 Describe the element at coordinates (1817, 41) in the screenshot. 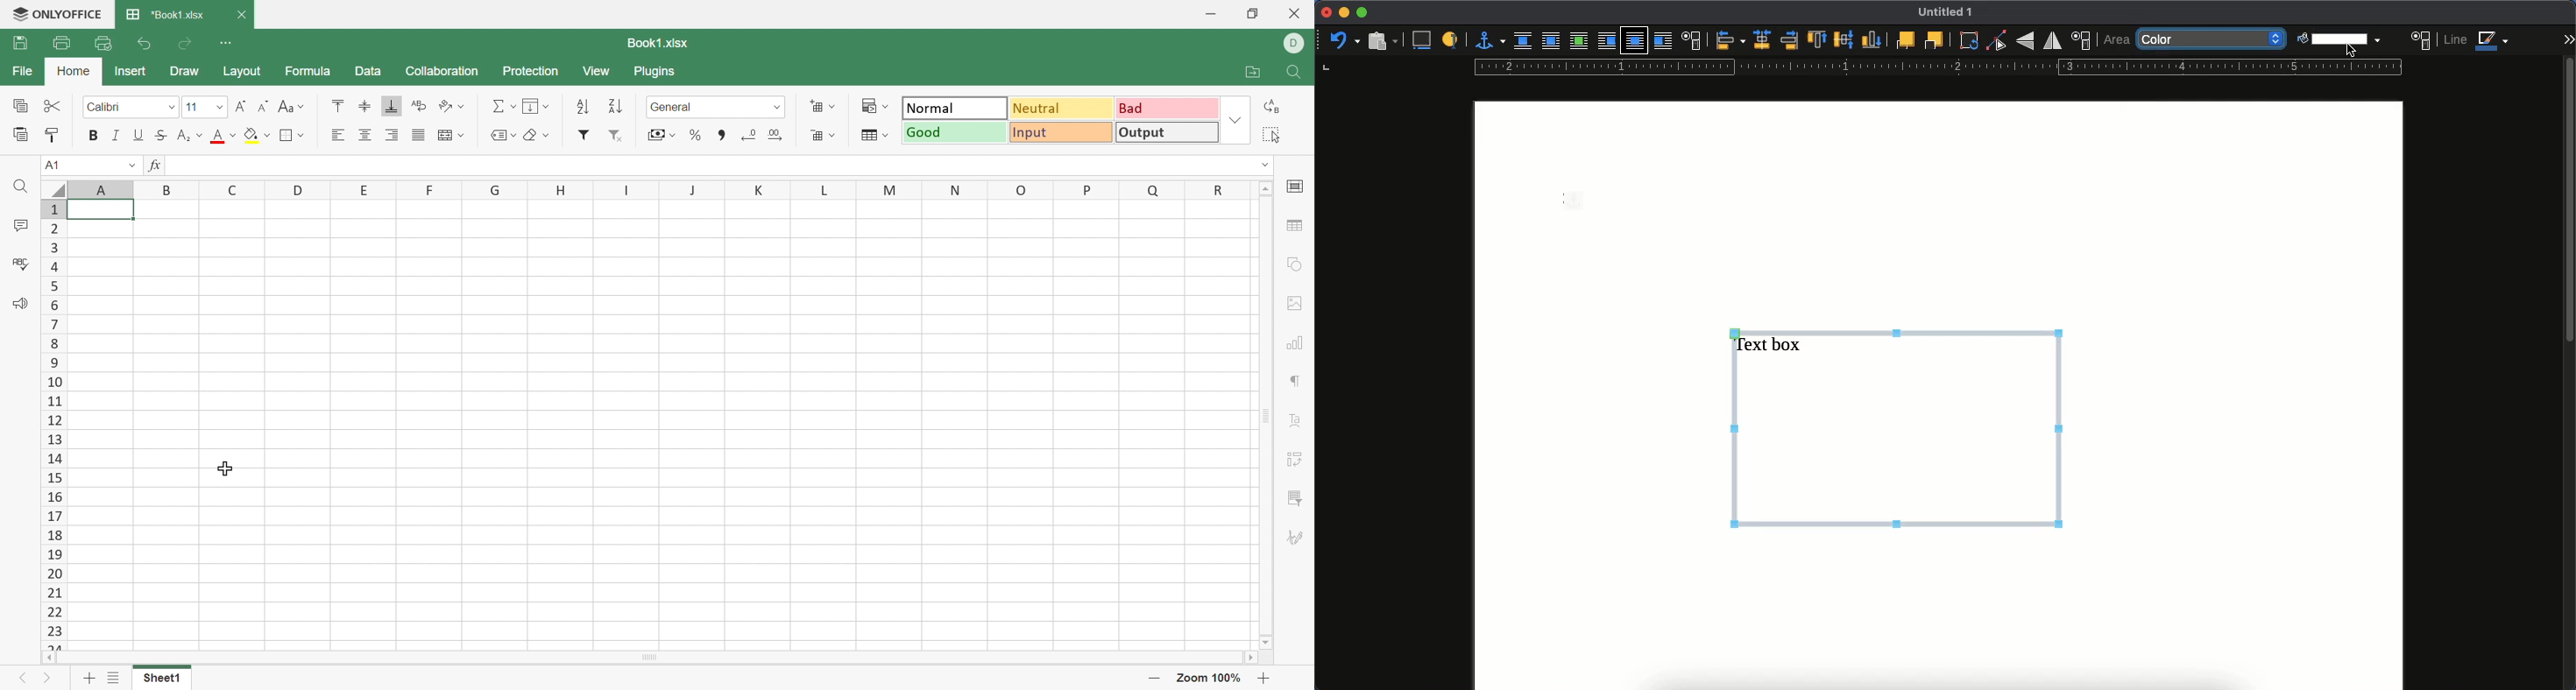

I see `top` at that location.